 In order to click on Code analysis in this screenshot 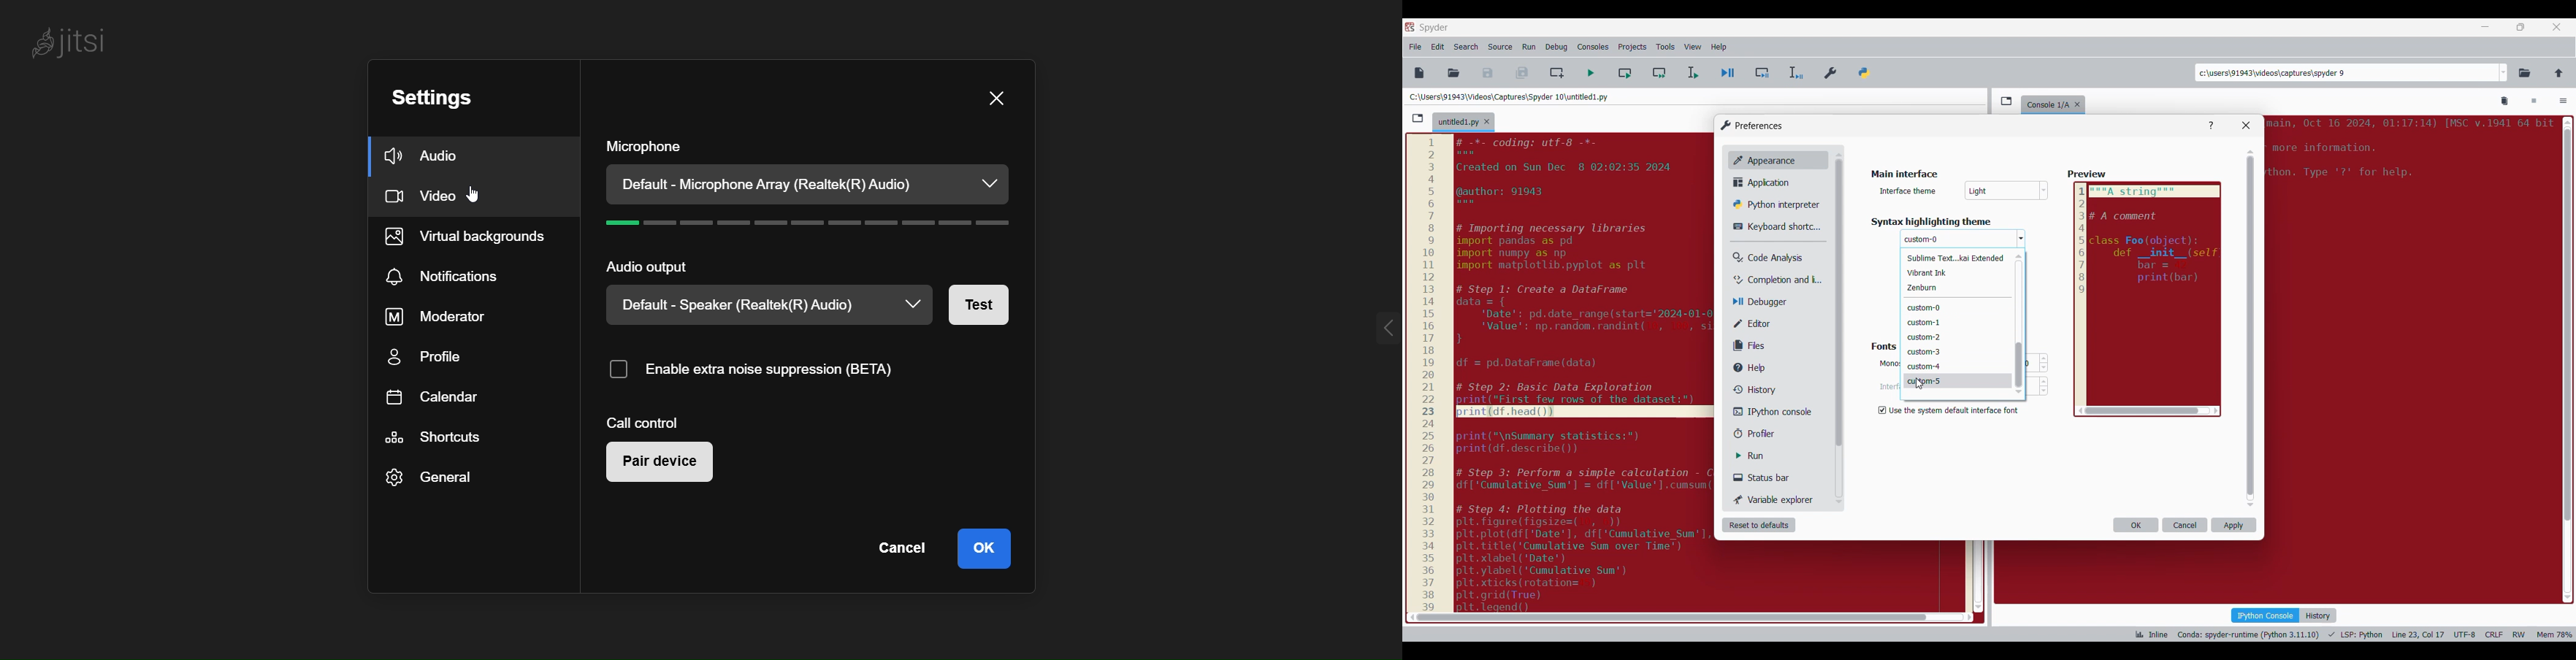, I will do `click(1767, 258)`.